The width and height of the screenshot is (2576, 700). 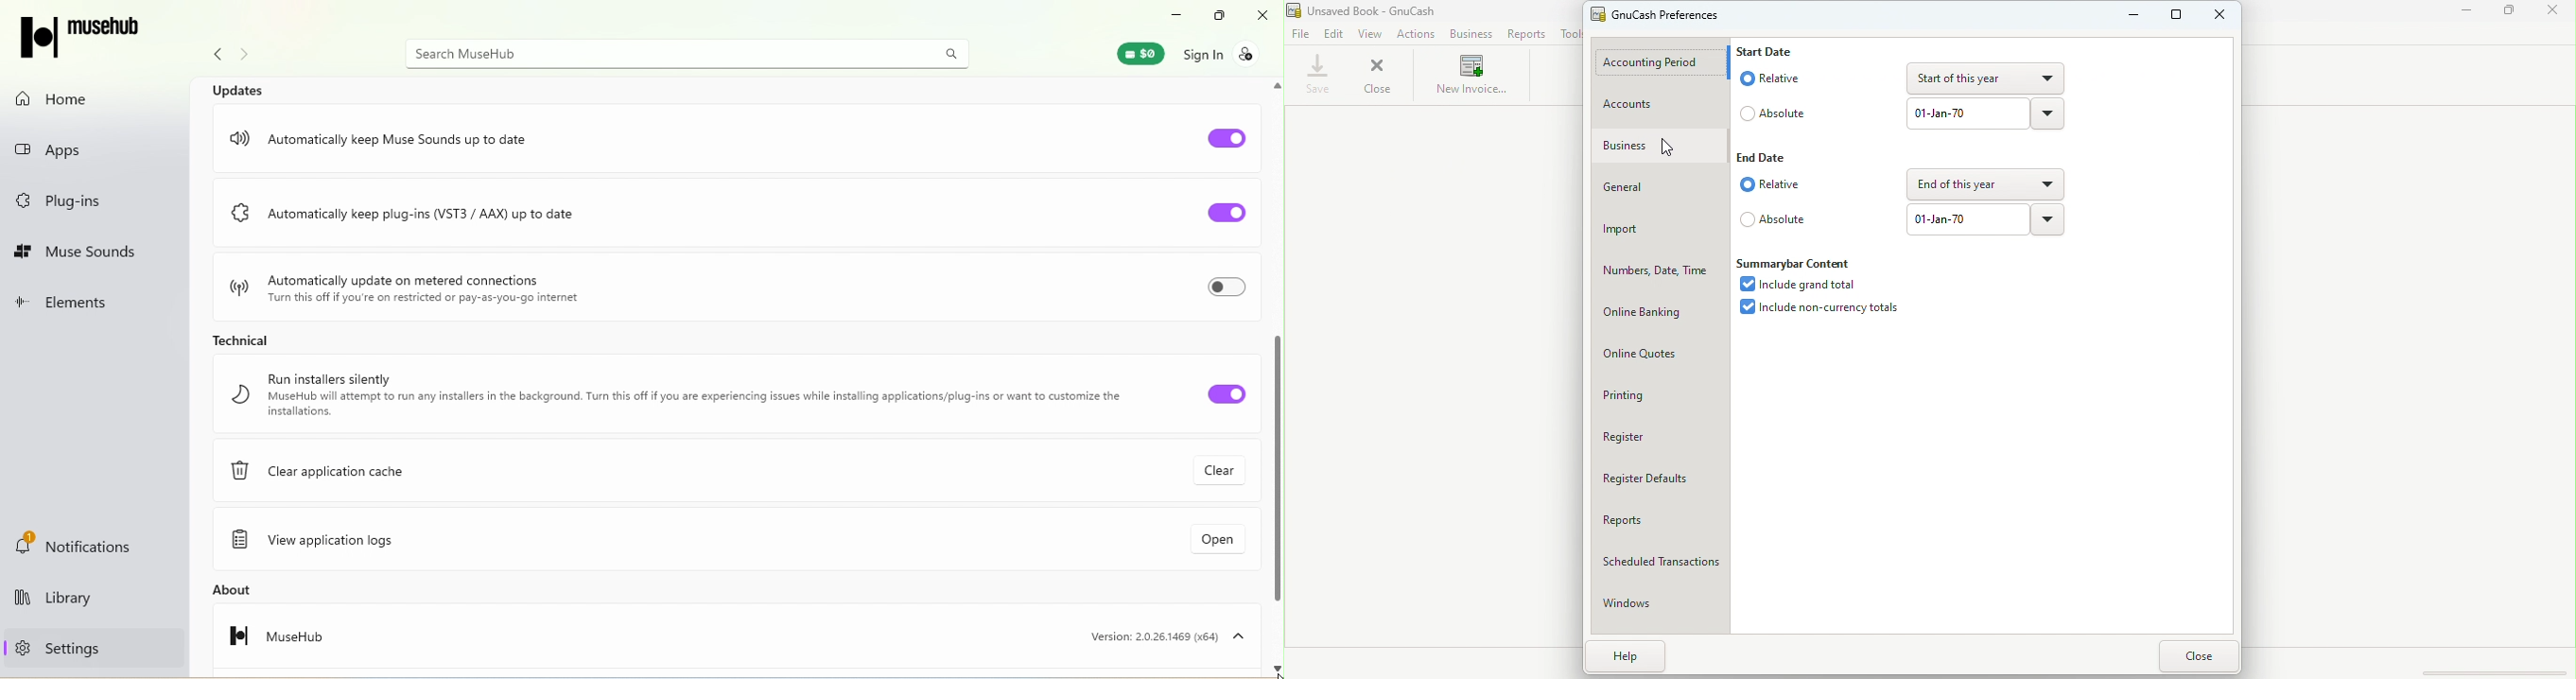 What do you see at coordinates (66, 202) in the screenshot?
I see `Plug-Ins` at bounding box center [66, 202].